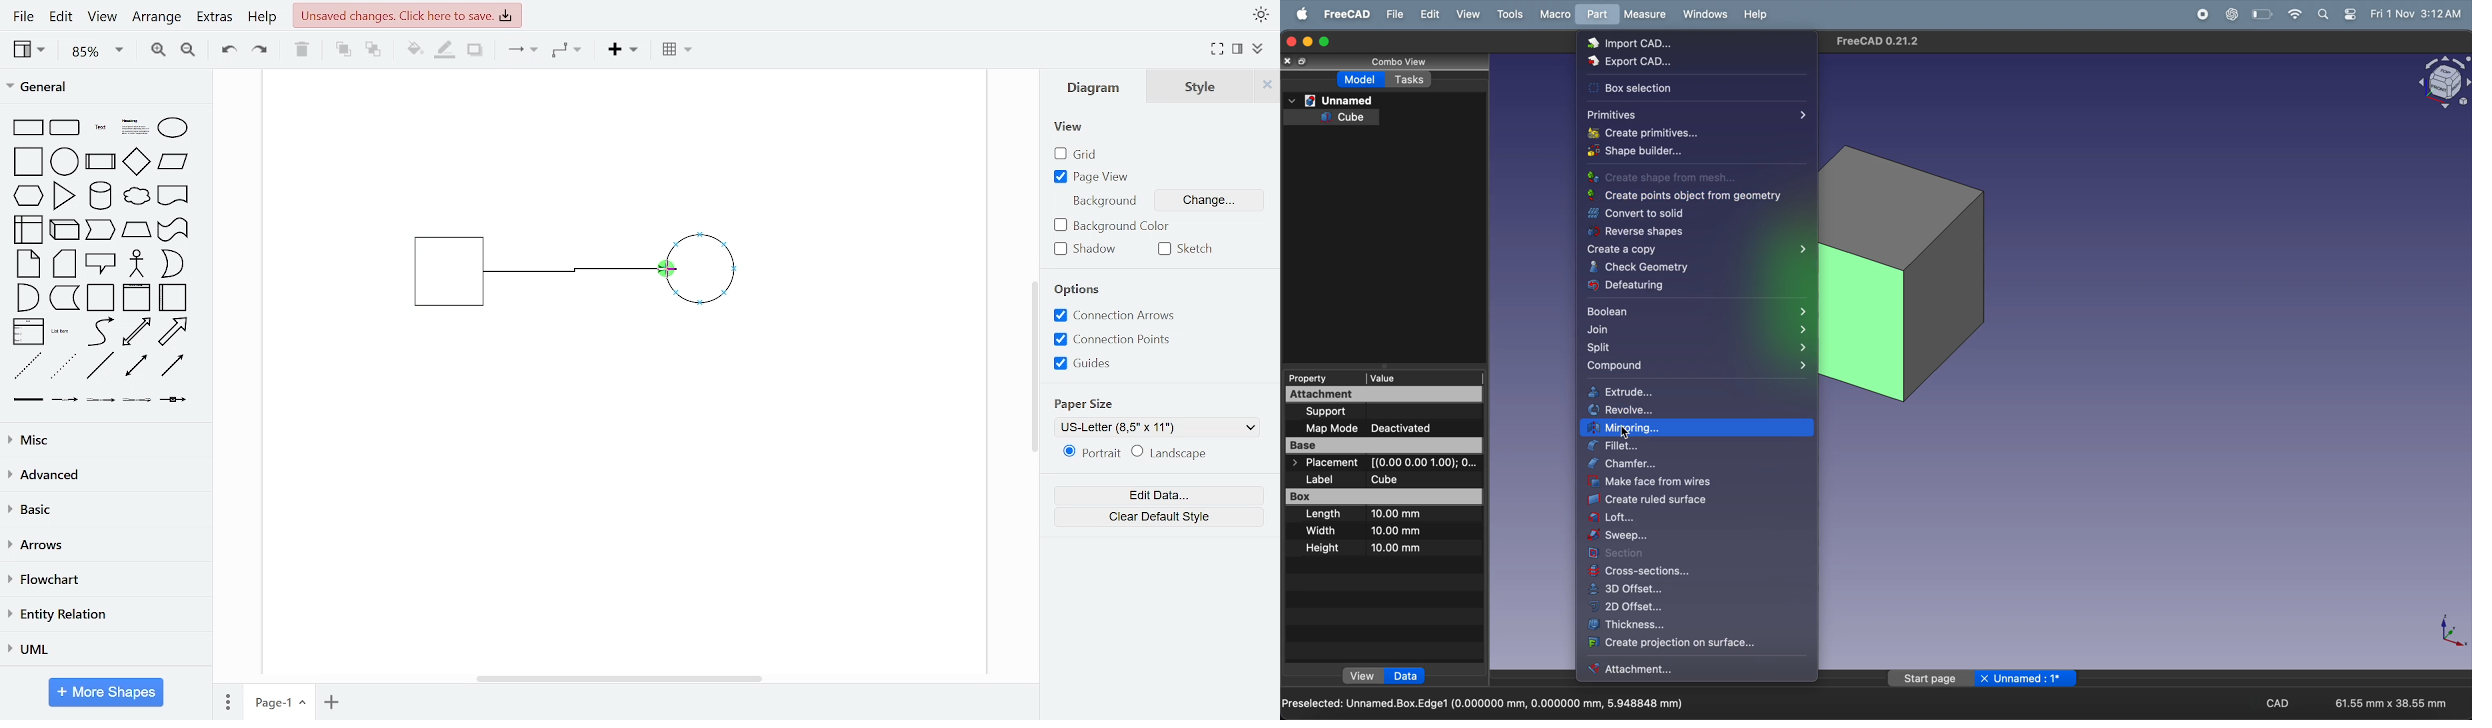 The image size is (2492, 728). Describe the element at coordinates (103, 546) in the screenshot. I see `arrows` at that location.